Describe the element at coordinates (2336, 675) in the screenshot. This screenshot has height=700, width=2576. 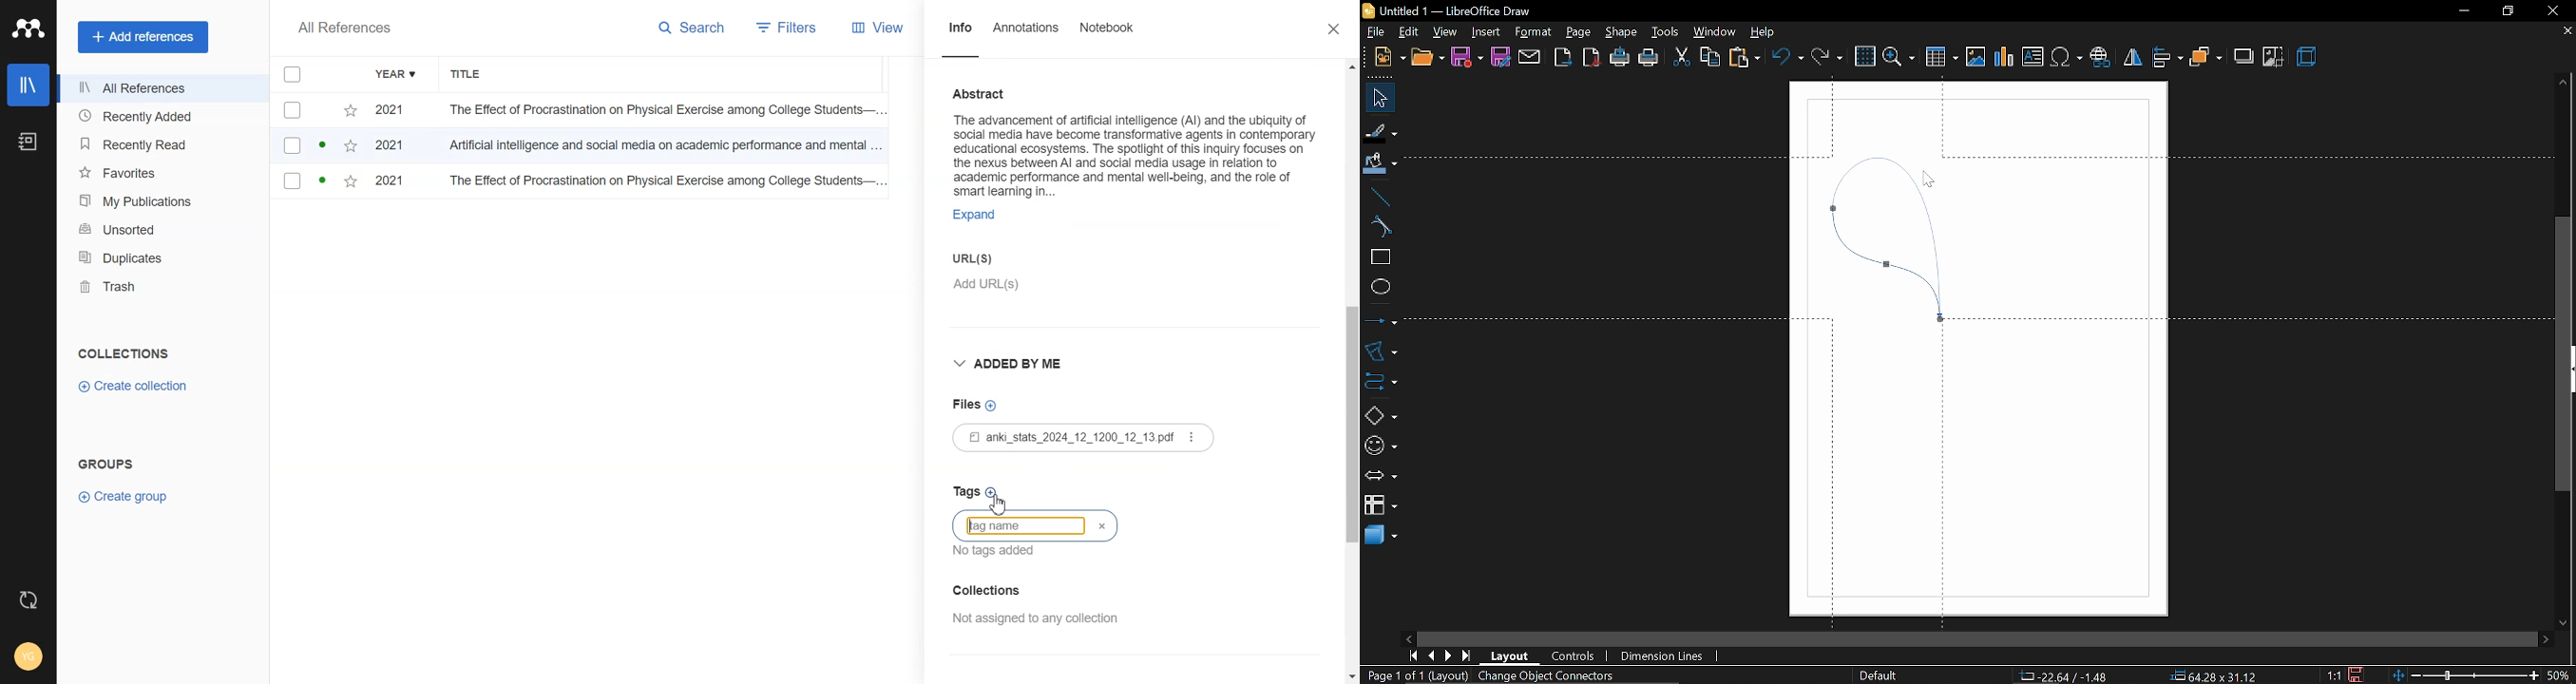
I see `1:1` at that location.